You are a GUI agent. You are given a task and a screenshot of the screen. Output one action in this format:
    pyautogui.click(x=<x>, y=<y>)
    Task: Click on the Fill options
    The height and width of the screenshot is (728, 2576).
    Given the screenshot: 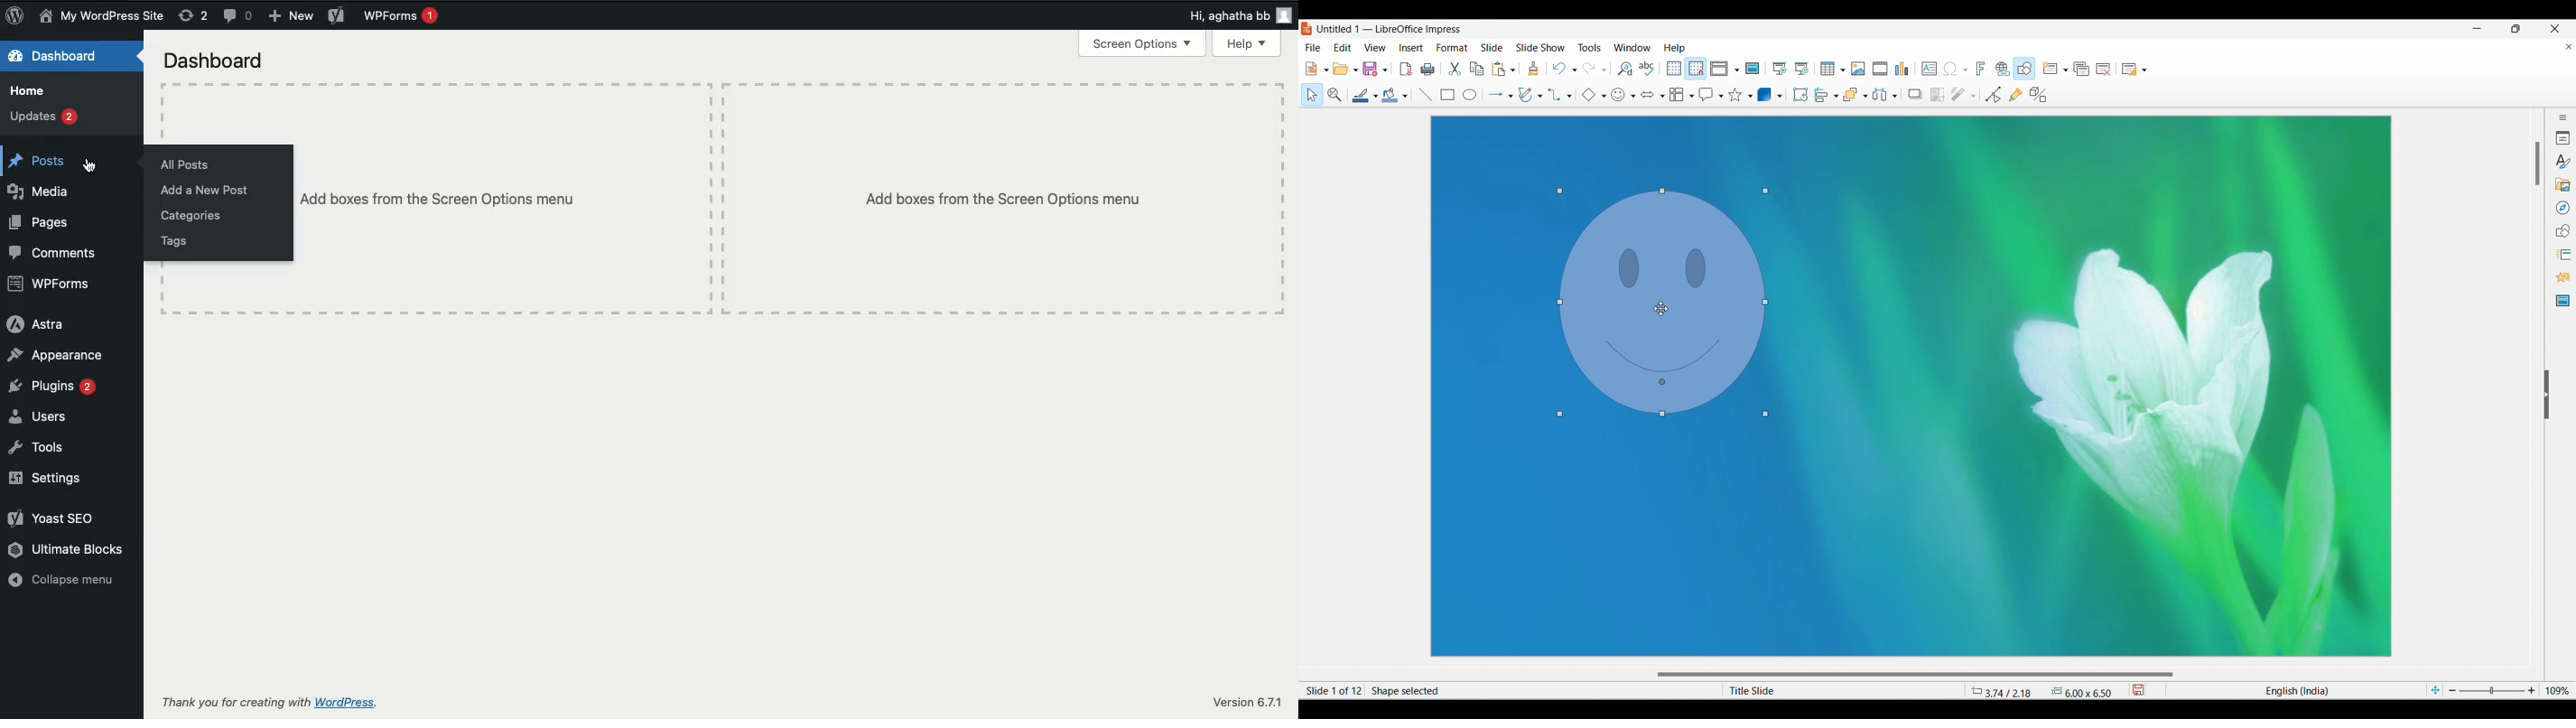 What is the action you would take?
    pyautogui.click(x=1405, y=96)
    